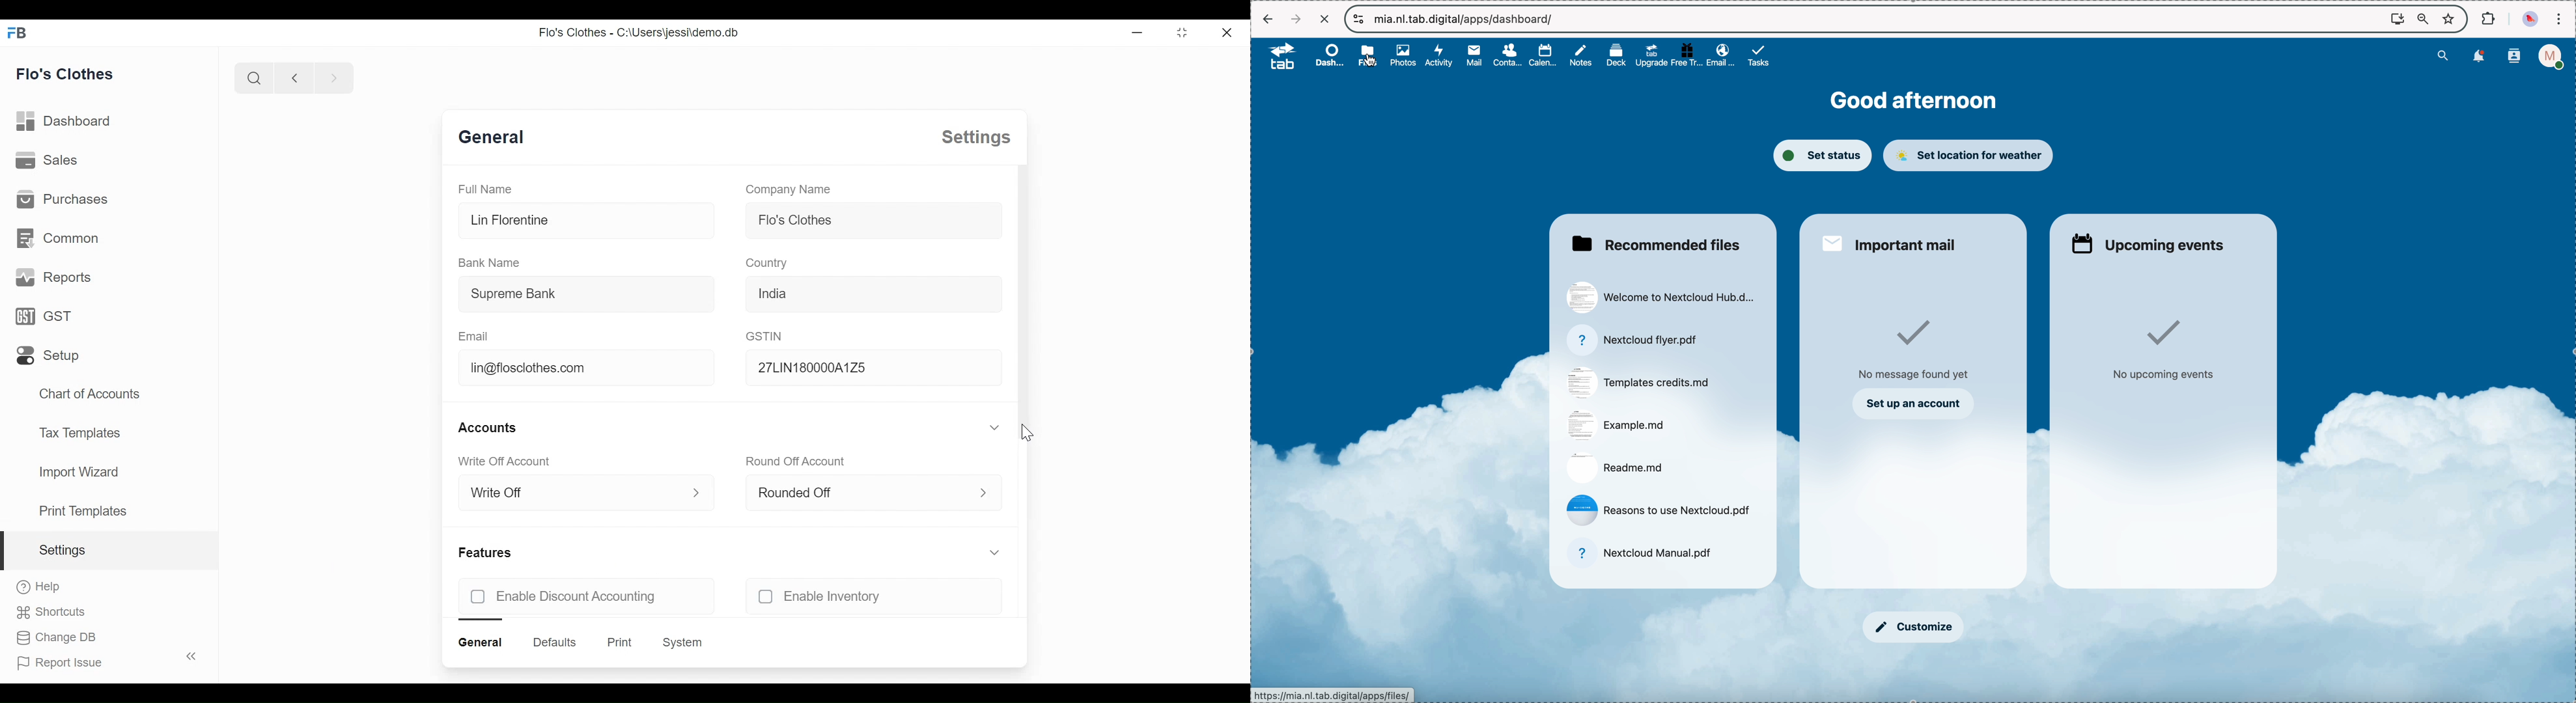 This screenshot has height=728, width=2576. I want to click on email, so click(1720, 54).